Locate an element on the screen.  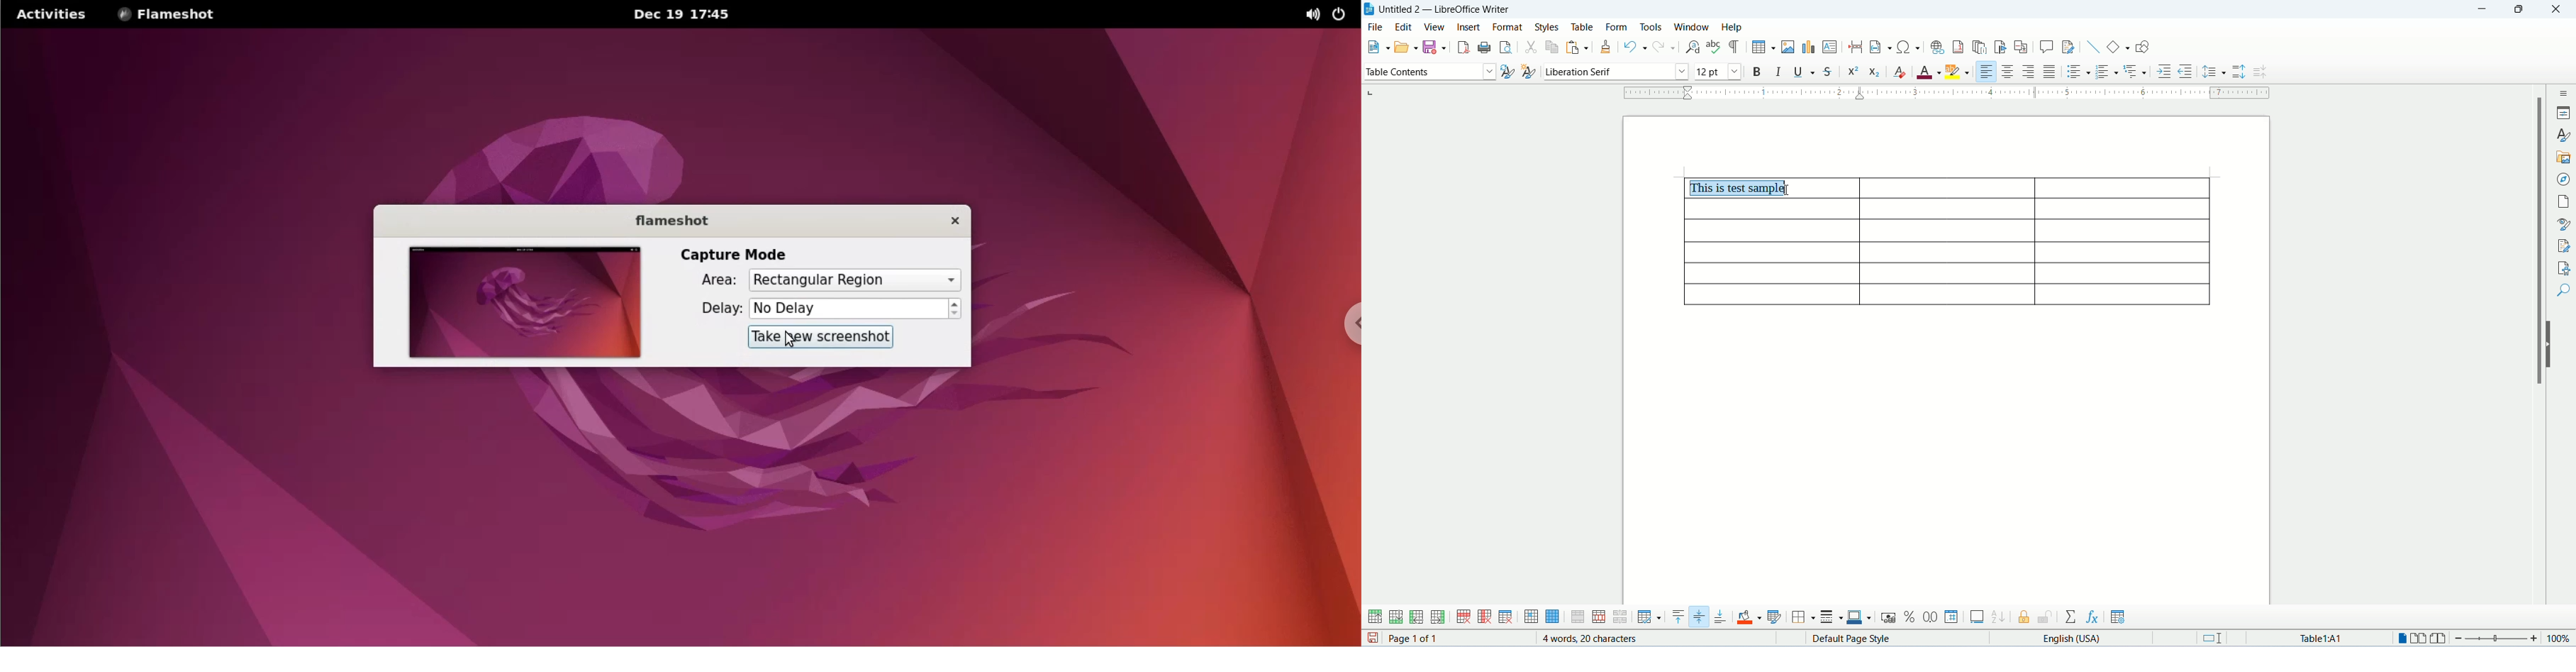
optimize size is located at coordinates (1649, 618).